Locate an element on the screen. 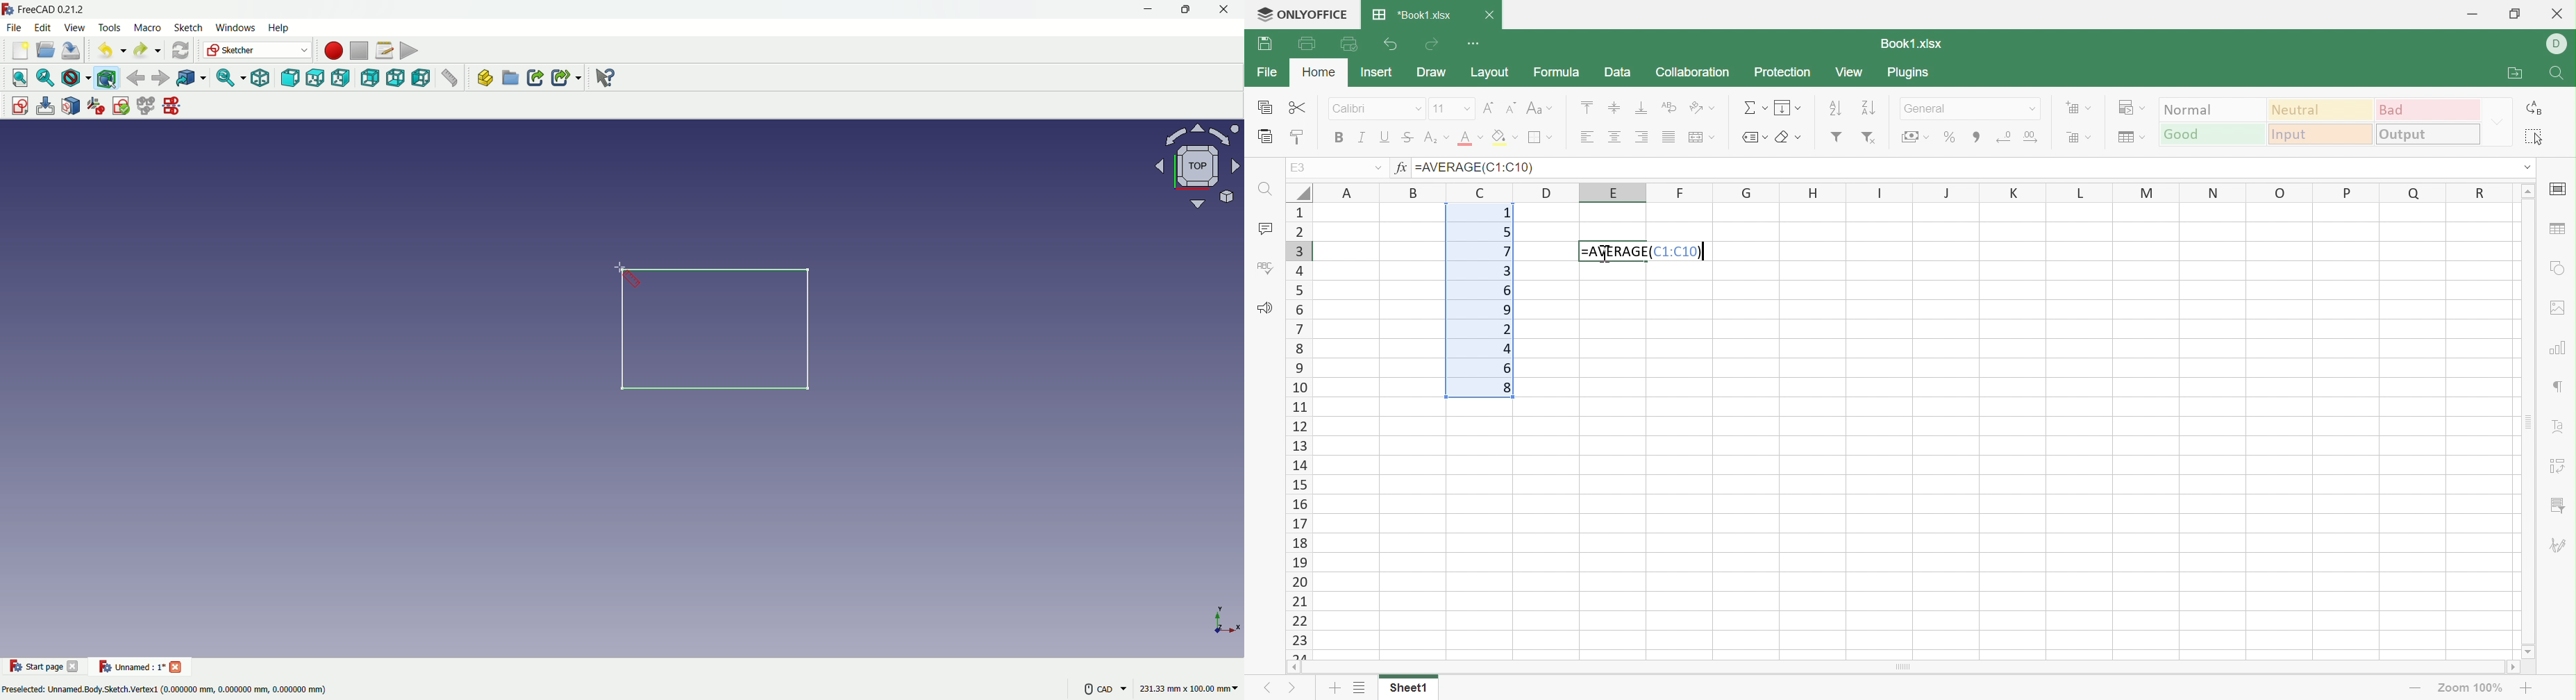 The height and width of the screenshot is (700, 2576). undo is located at coordinates (108, 51).